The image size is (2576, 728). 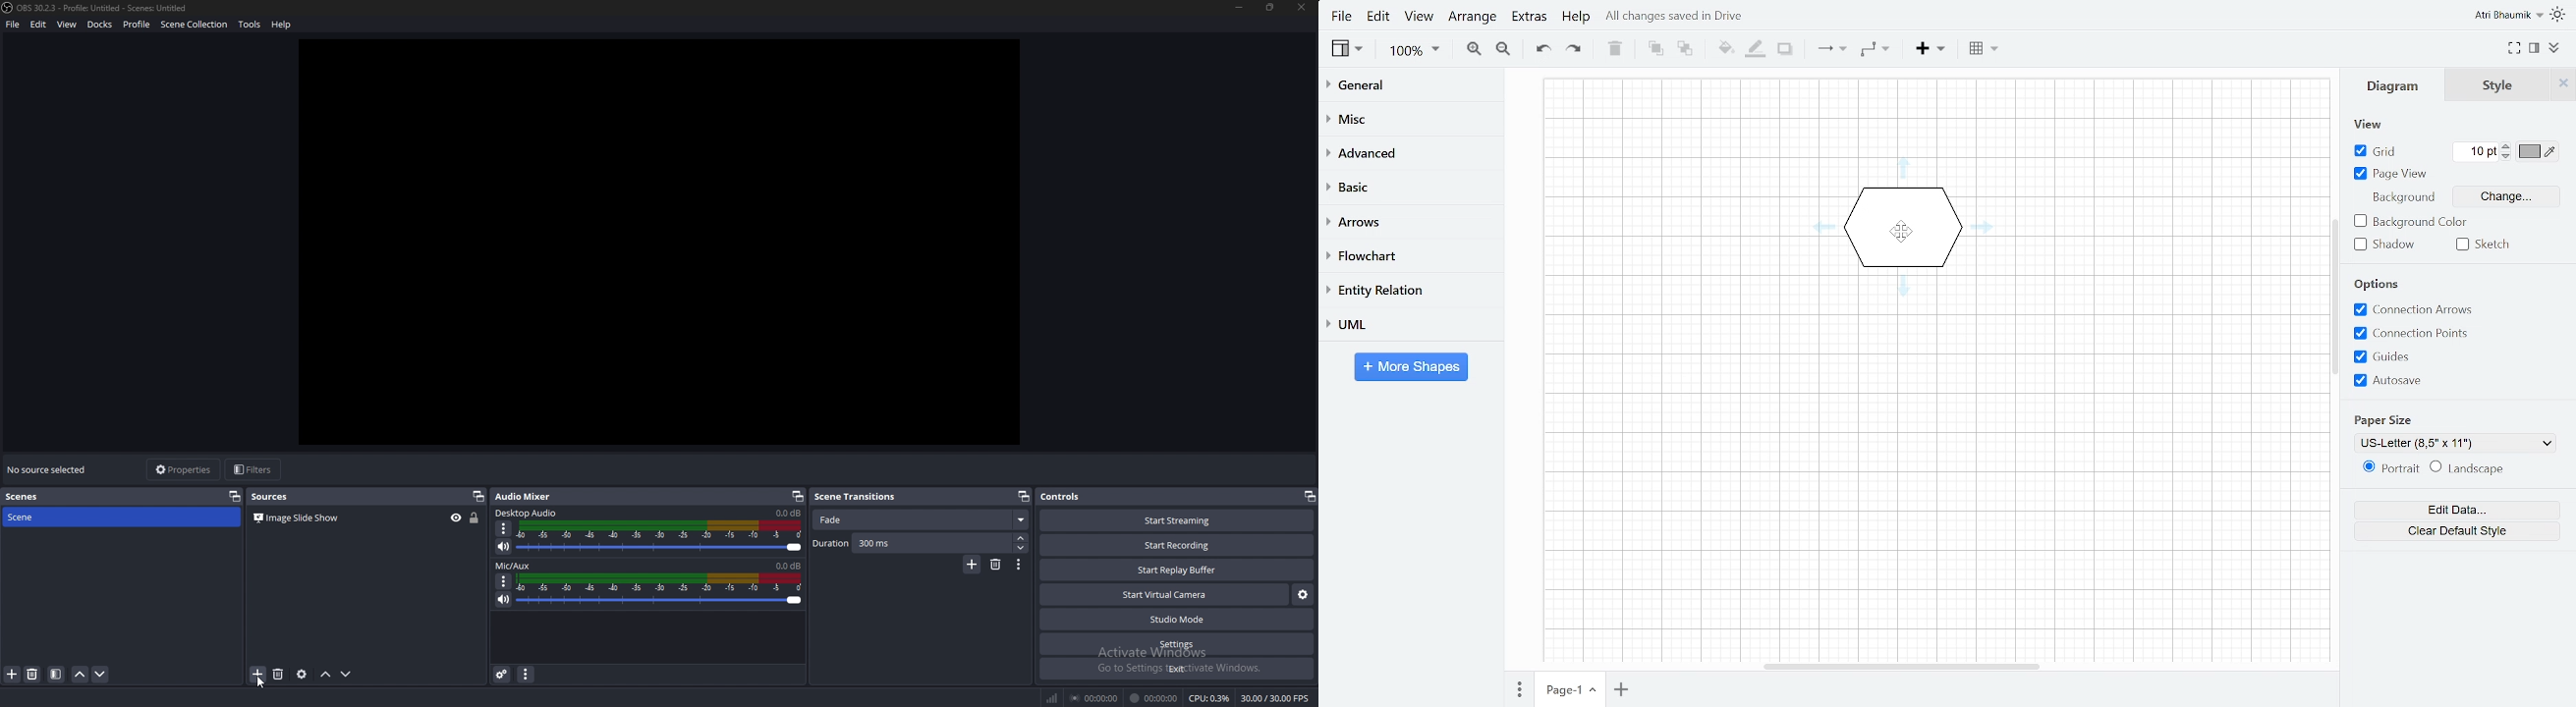 What do you see at coordinates (1053, 699) in the screenshot?
I see `network` at bounding box center [1053, 699].